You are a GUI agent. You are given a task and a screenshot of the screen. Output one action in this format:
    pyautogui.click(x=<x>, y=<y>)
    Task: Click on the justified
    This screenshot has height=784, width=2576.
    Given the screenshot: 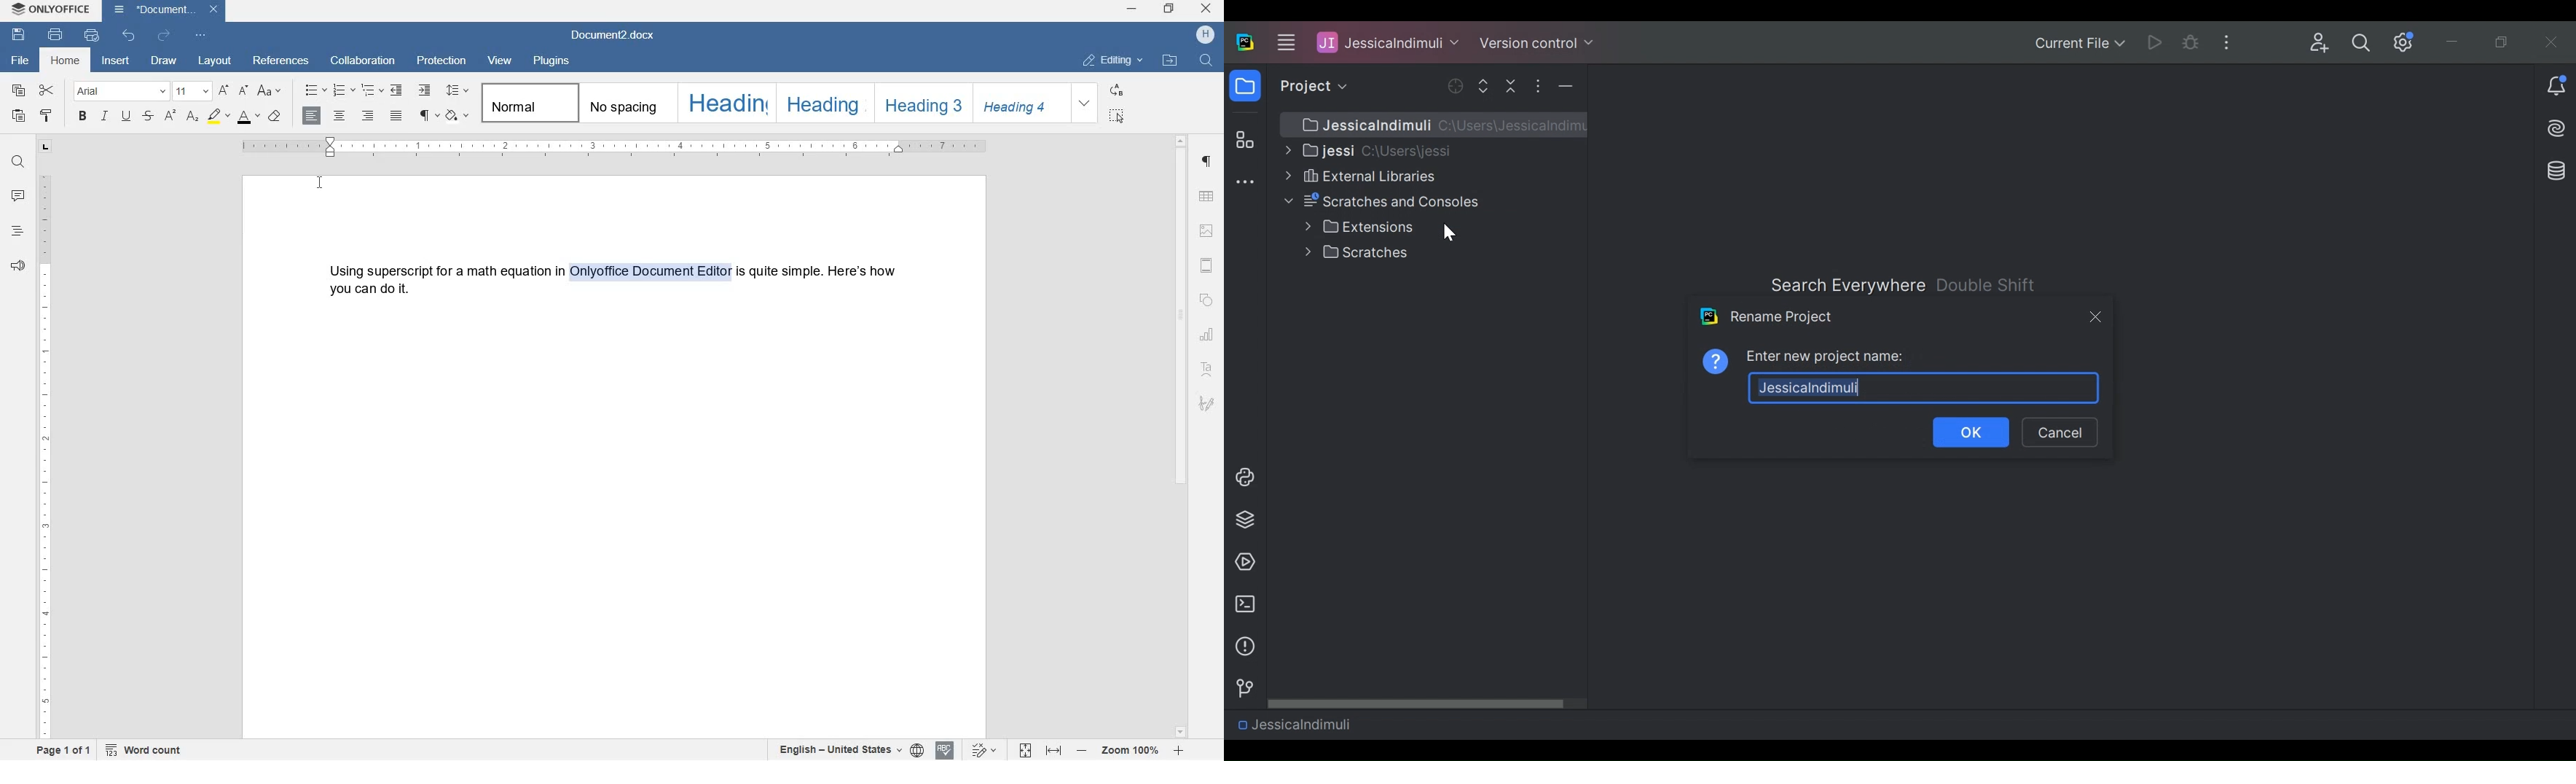 What is the action you would take?
    pyautogui.click(x=397, y=116)
    